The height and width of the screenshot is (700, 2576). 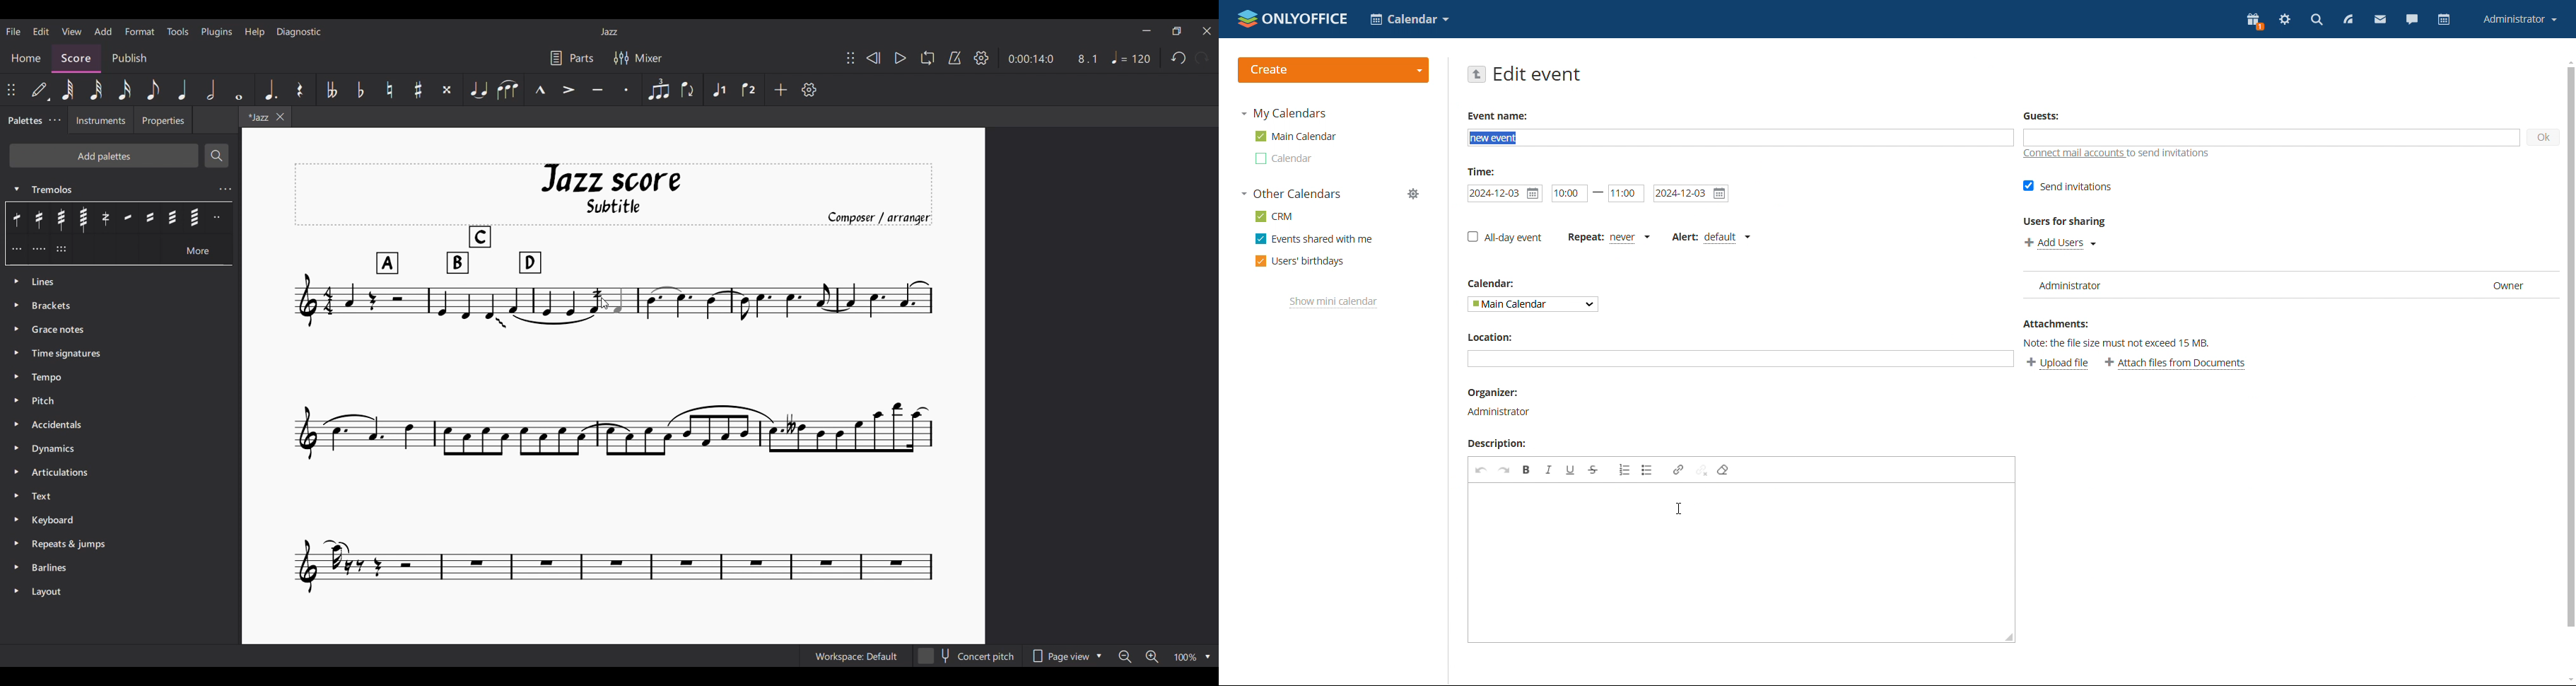 I want to click on Toggle flat, so click(x=361, y=90).